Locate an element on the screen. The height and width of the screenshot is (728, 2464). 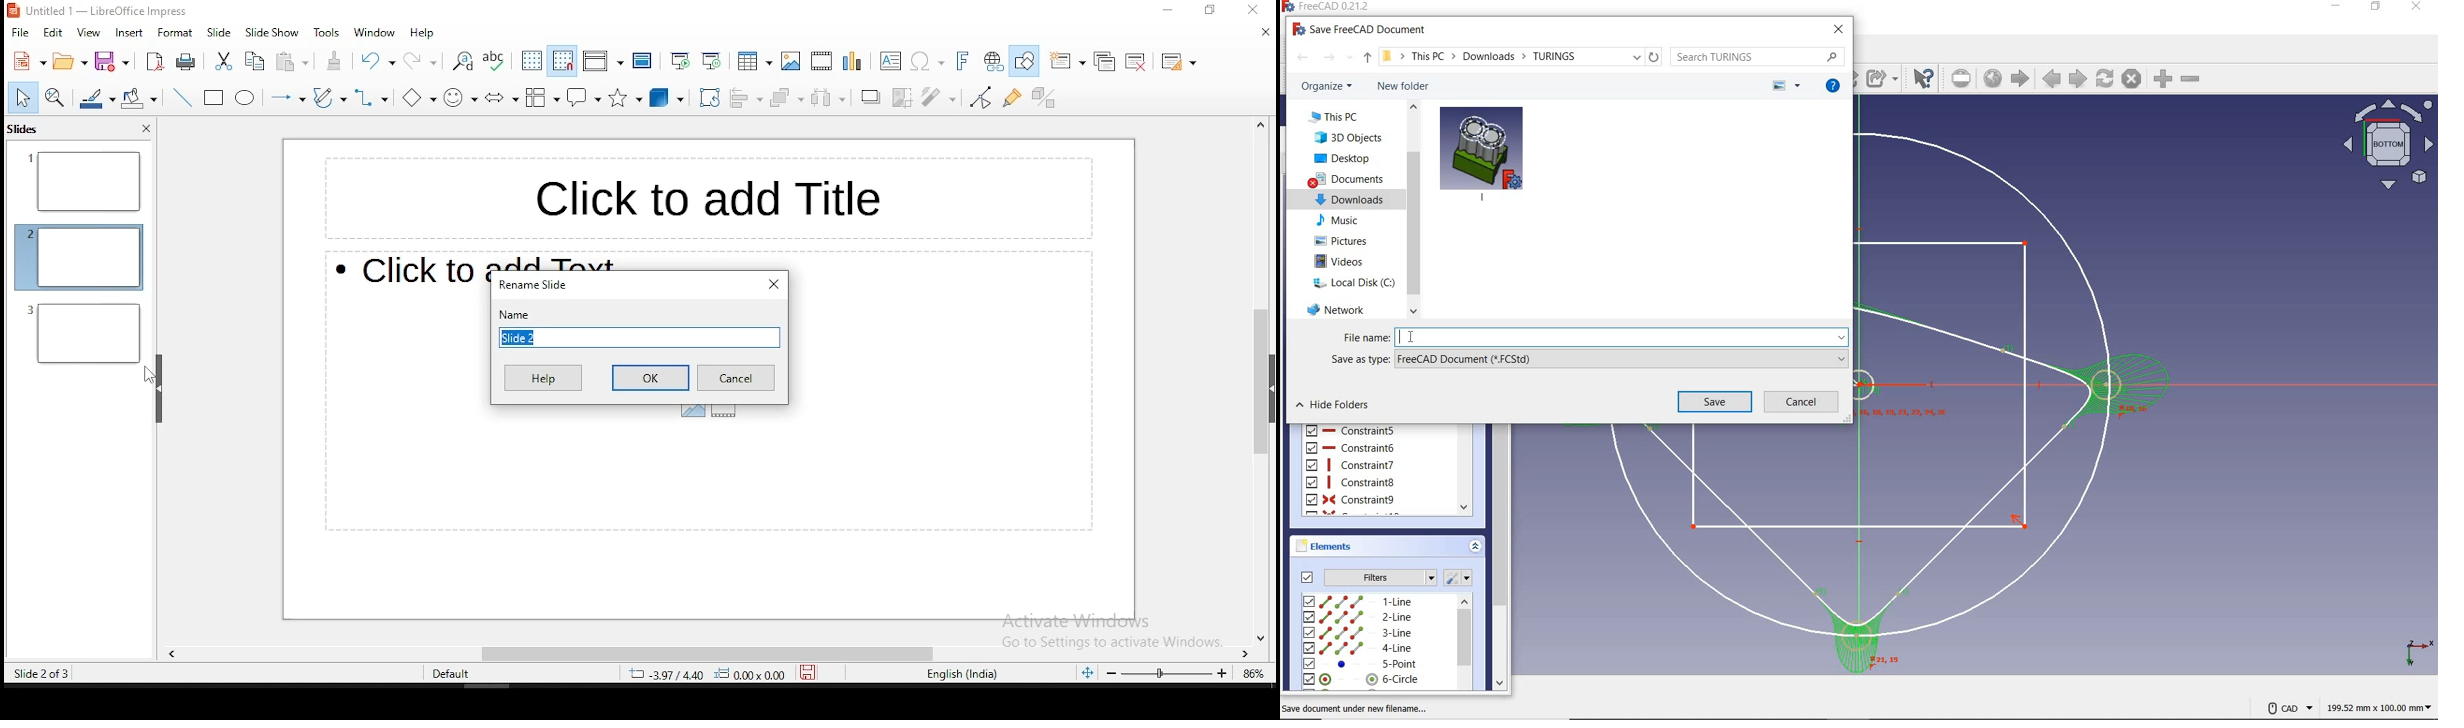
new is located at coordinates (28, 60).